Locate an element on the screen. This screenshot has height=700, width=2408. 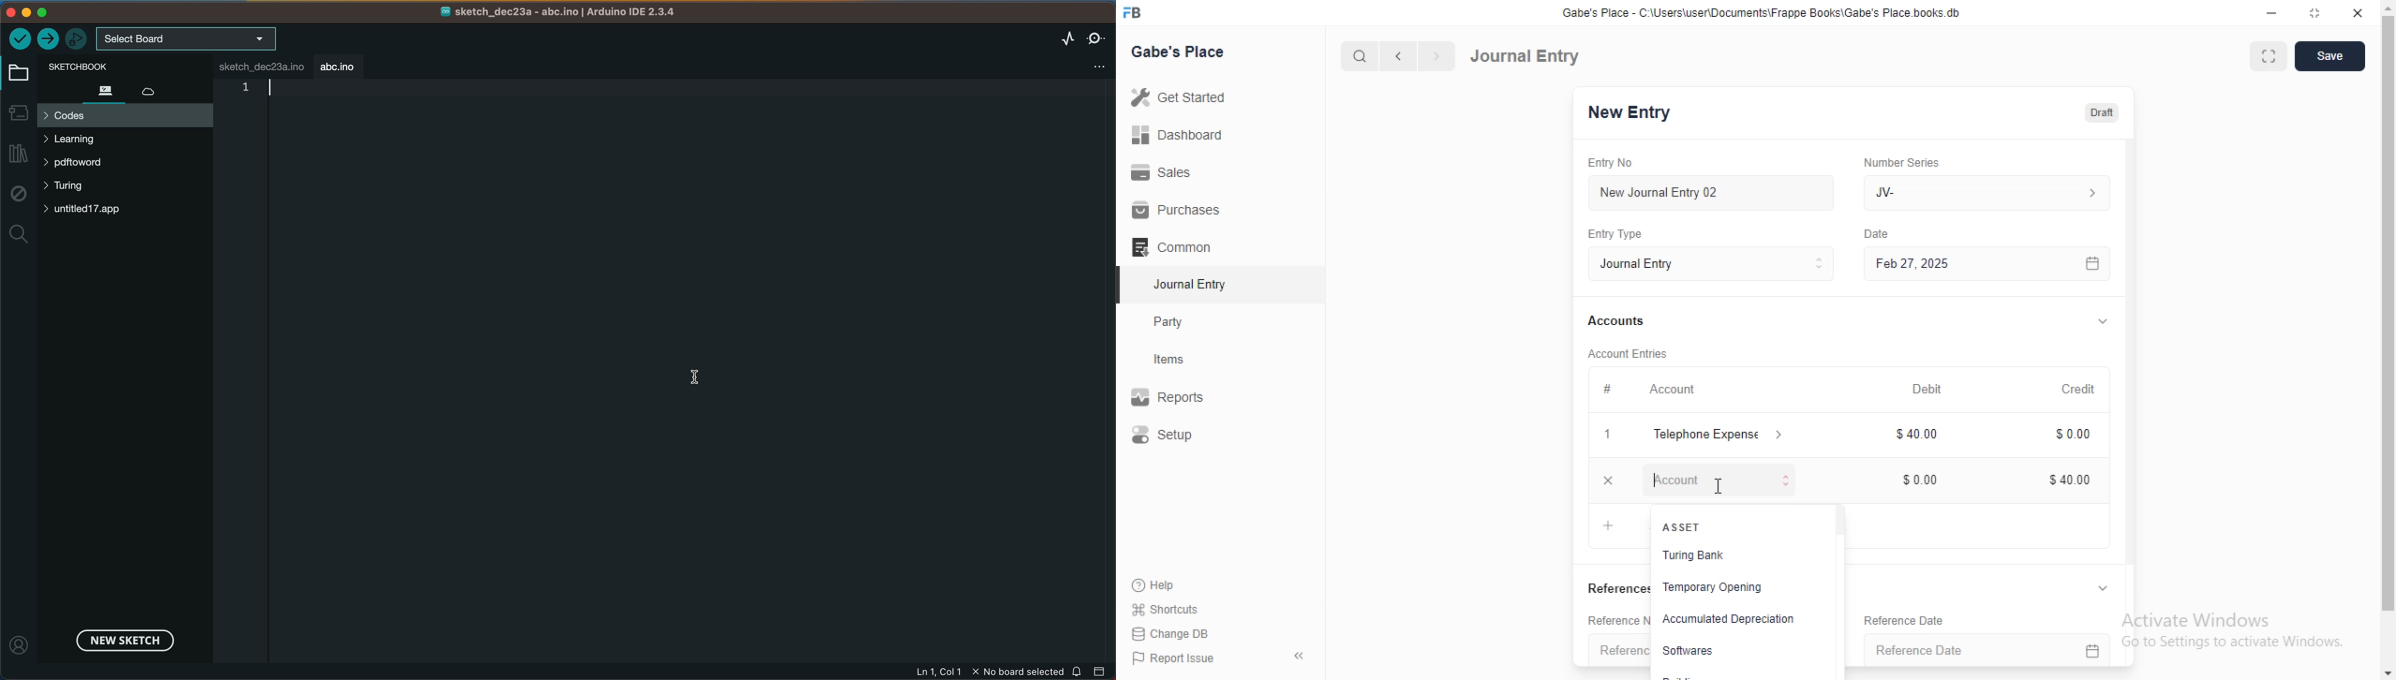
| Change DB is located at coordinates (1171, 632).